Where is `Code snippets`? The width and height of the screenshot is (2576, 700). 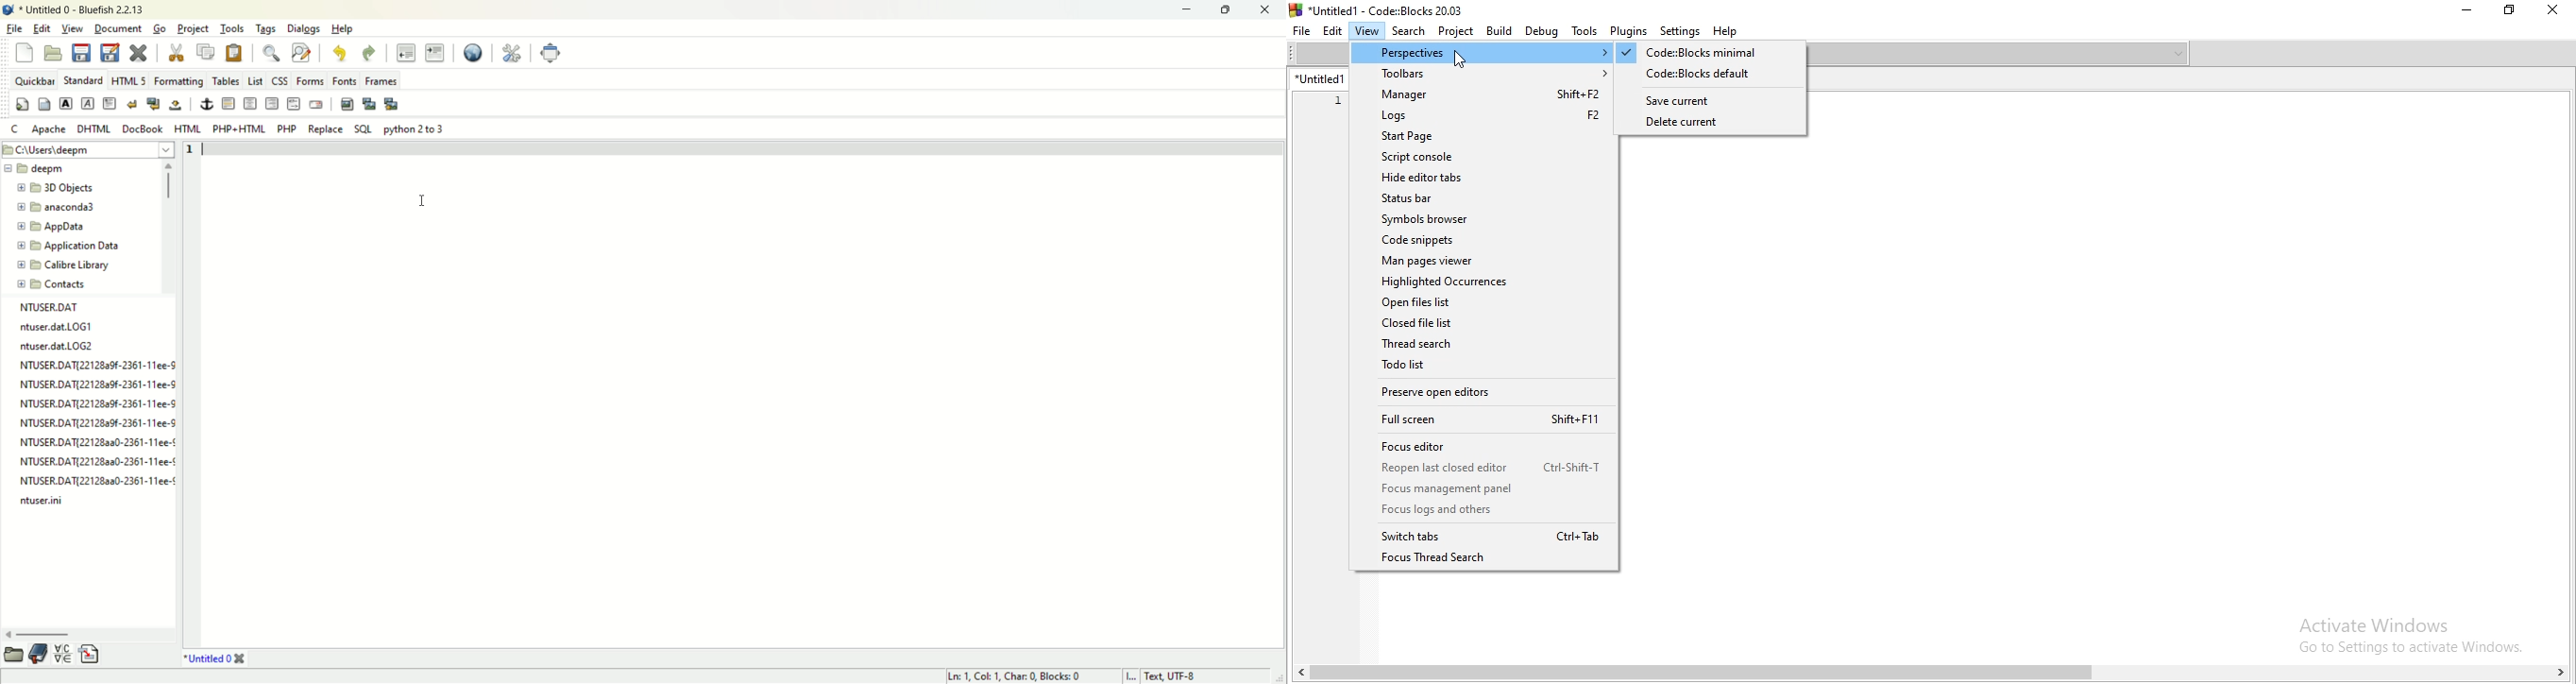
Code snippets is located at coordinates (1483, 239).